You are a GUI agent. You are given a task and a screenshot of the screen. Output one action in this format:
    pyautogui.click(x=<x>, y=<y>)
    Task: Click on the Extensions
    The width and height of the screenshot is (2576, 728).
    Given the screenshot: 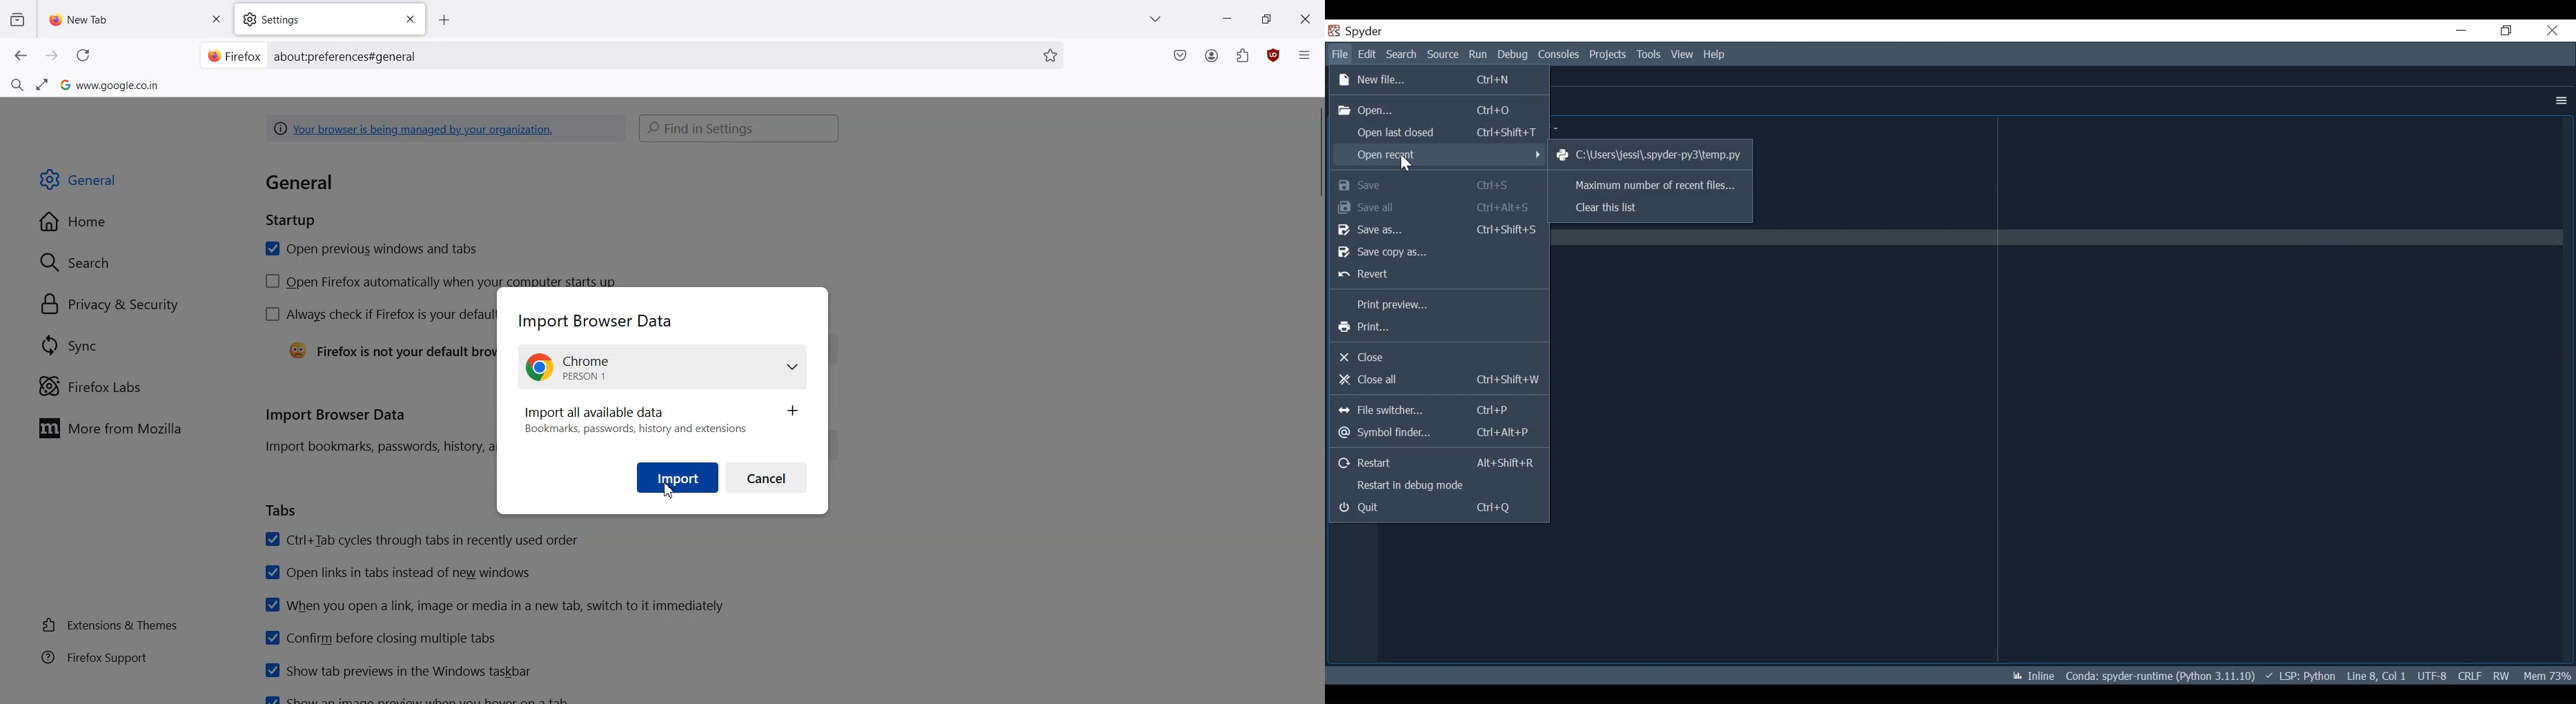 What is the action you would take?
    pyautogui.click(x=1243, y=55)
    